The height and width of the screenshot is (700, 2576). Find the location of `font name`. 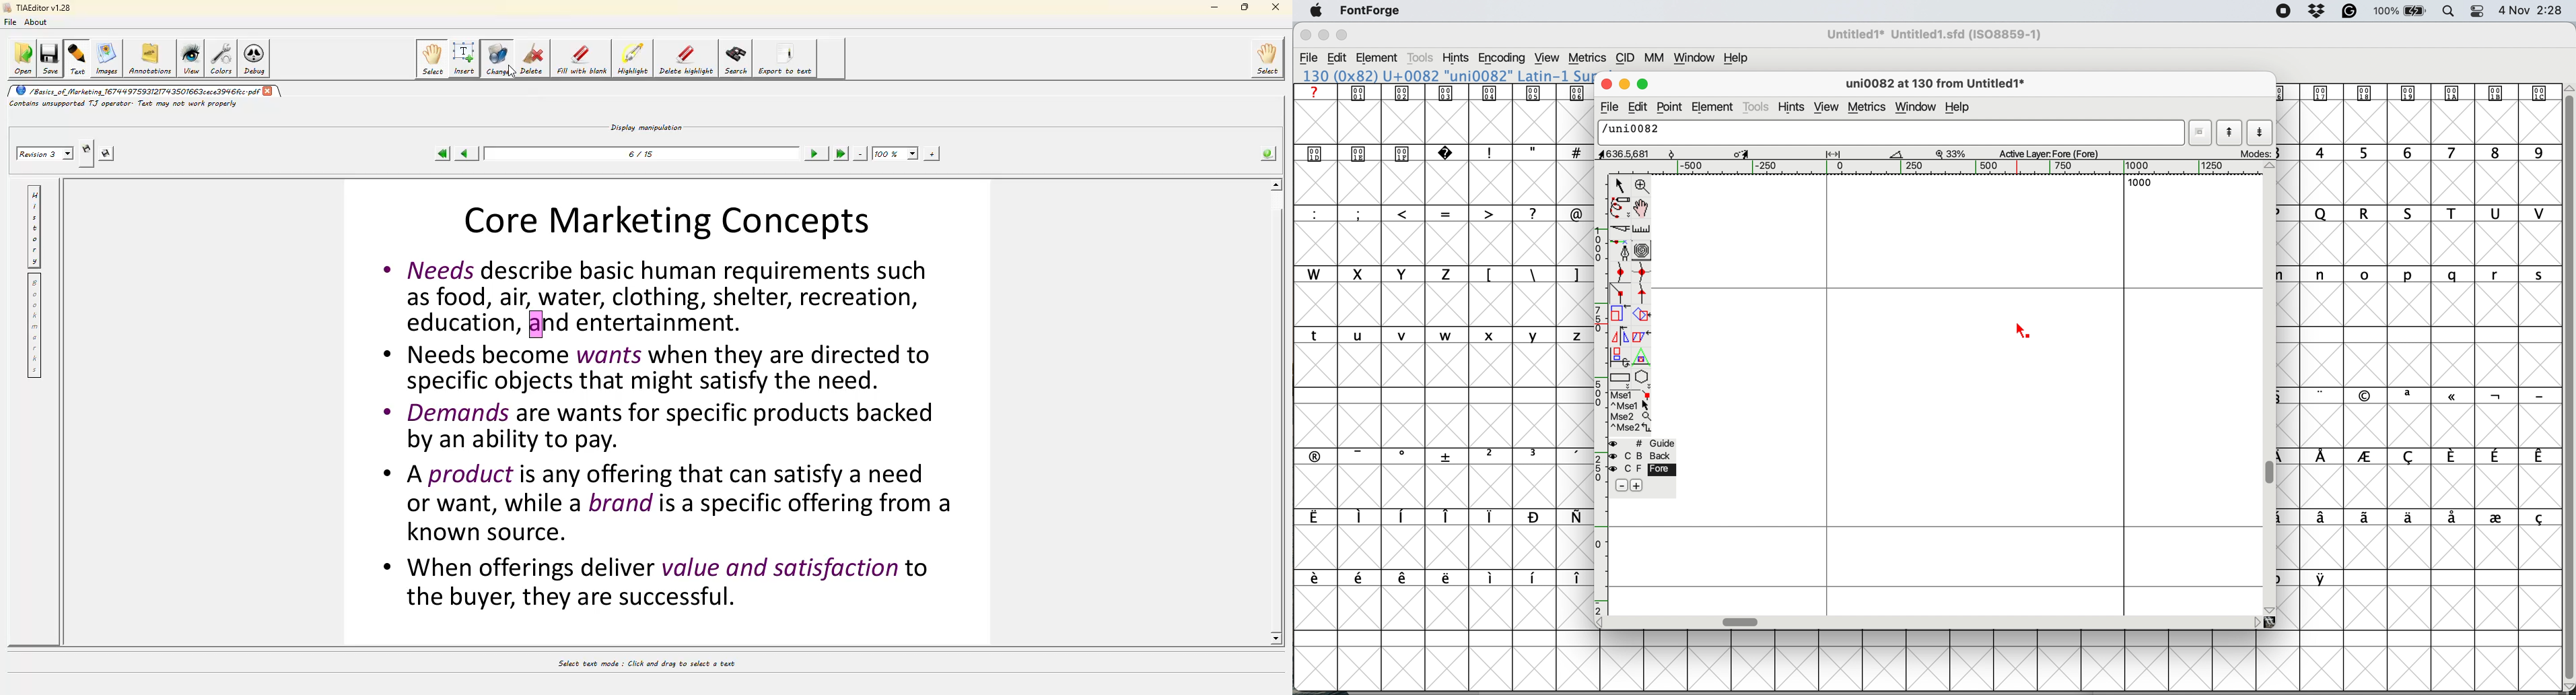

font name is located at coordinates (1445, 76).